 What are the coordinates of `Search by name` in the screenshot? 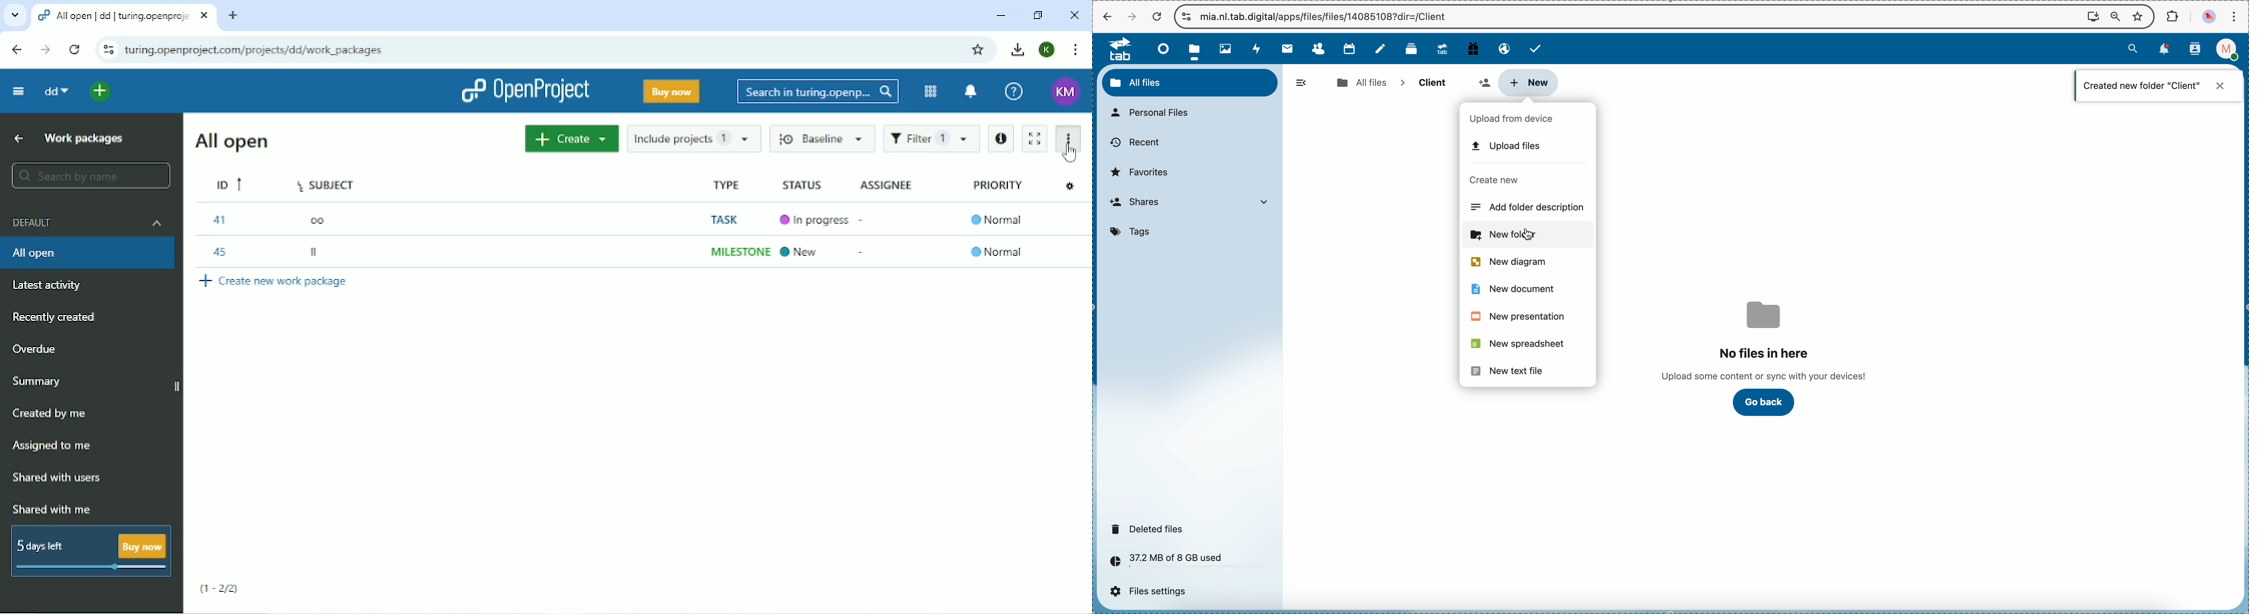 It's located at (90, 175).